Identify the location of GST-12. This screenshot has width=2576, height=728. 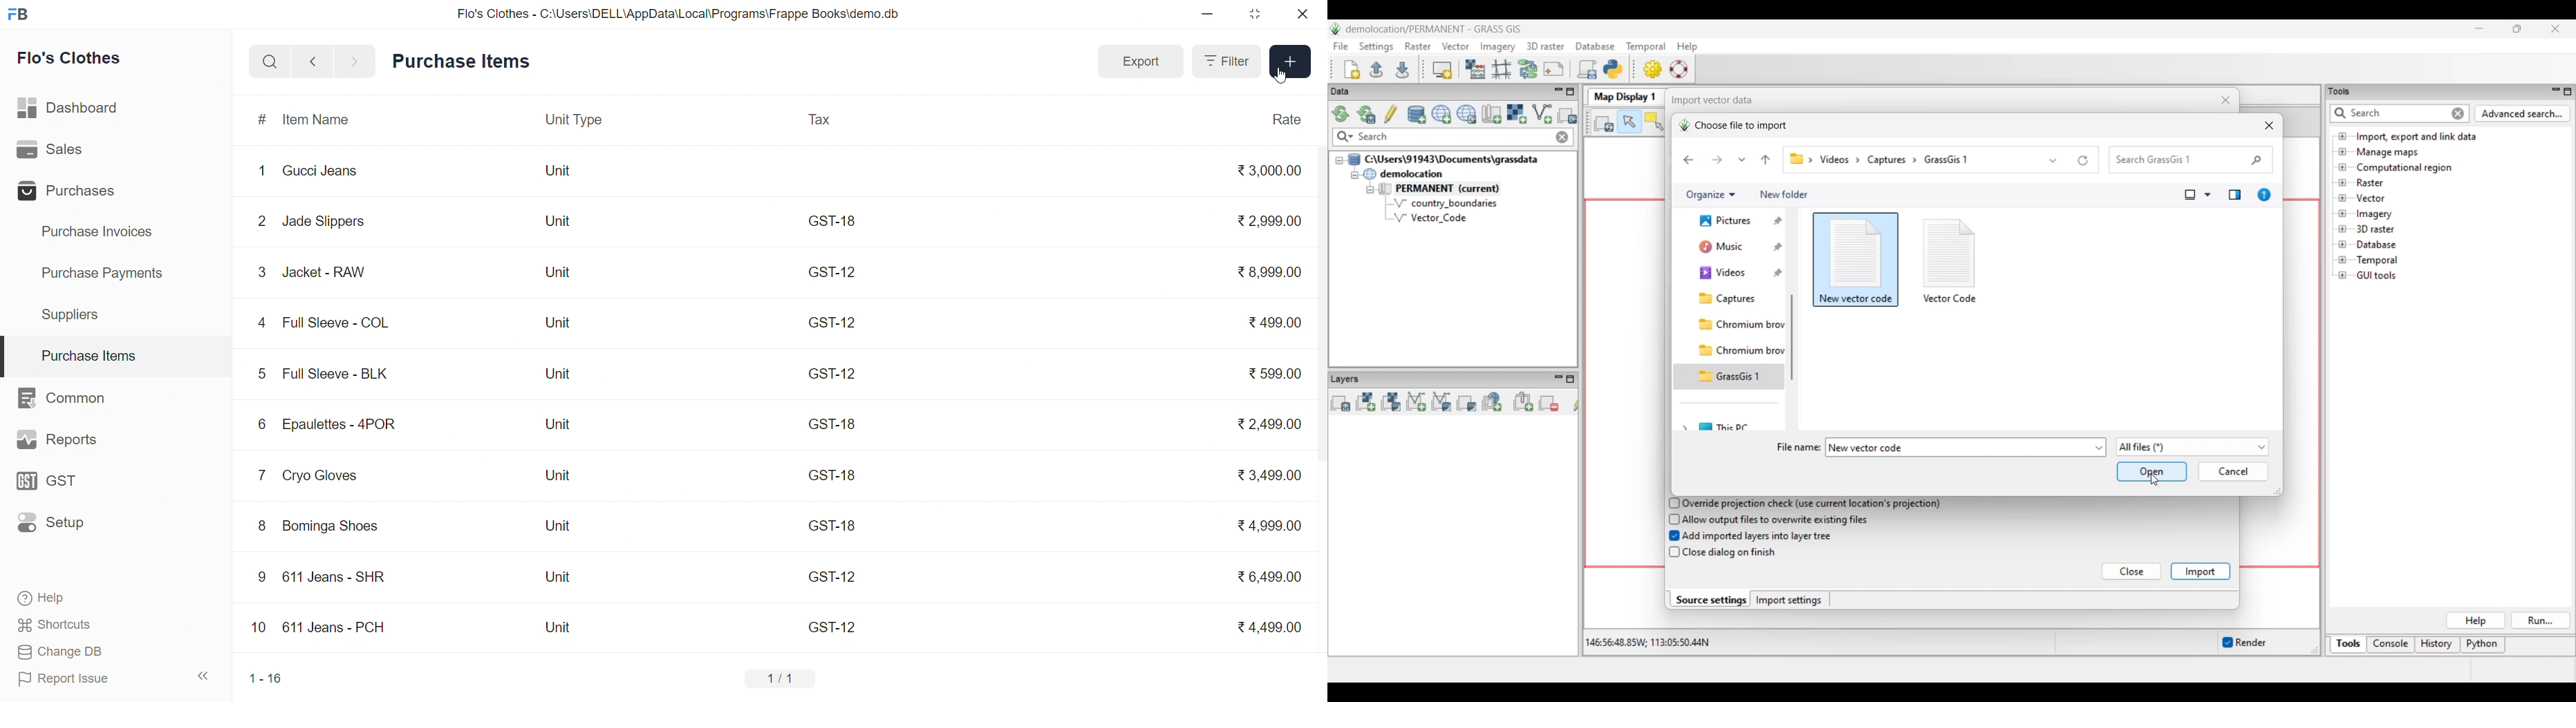
(832, 374).